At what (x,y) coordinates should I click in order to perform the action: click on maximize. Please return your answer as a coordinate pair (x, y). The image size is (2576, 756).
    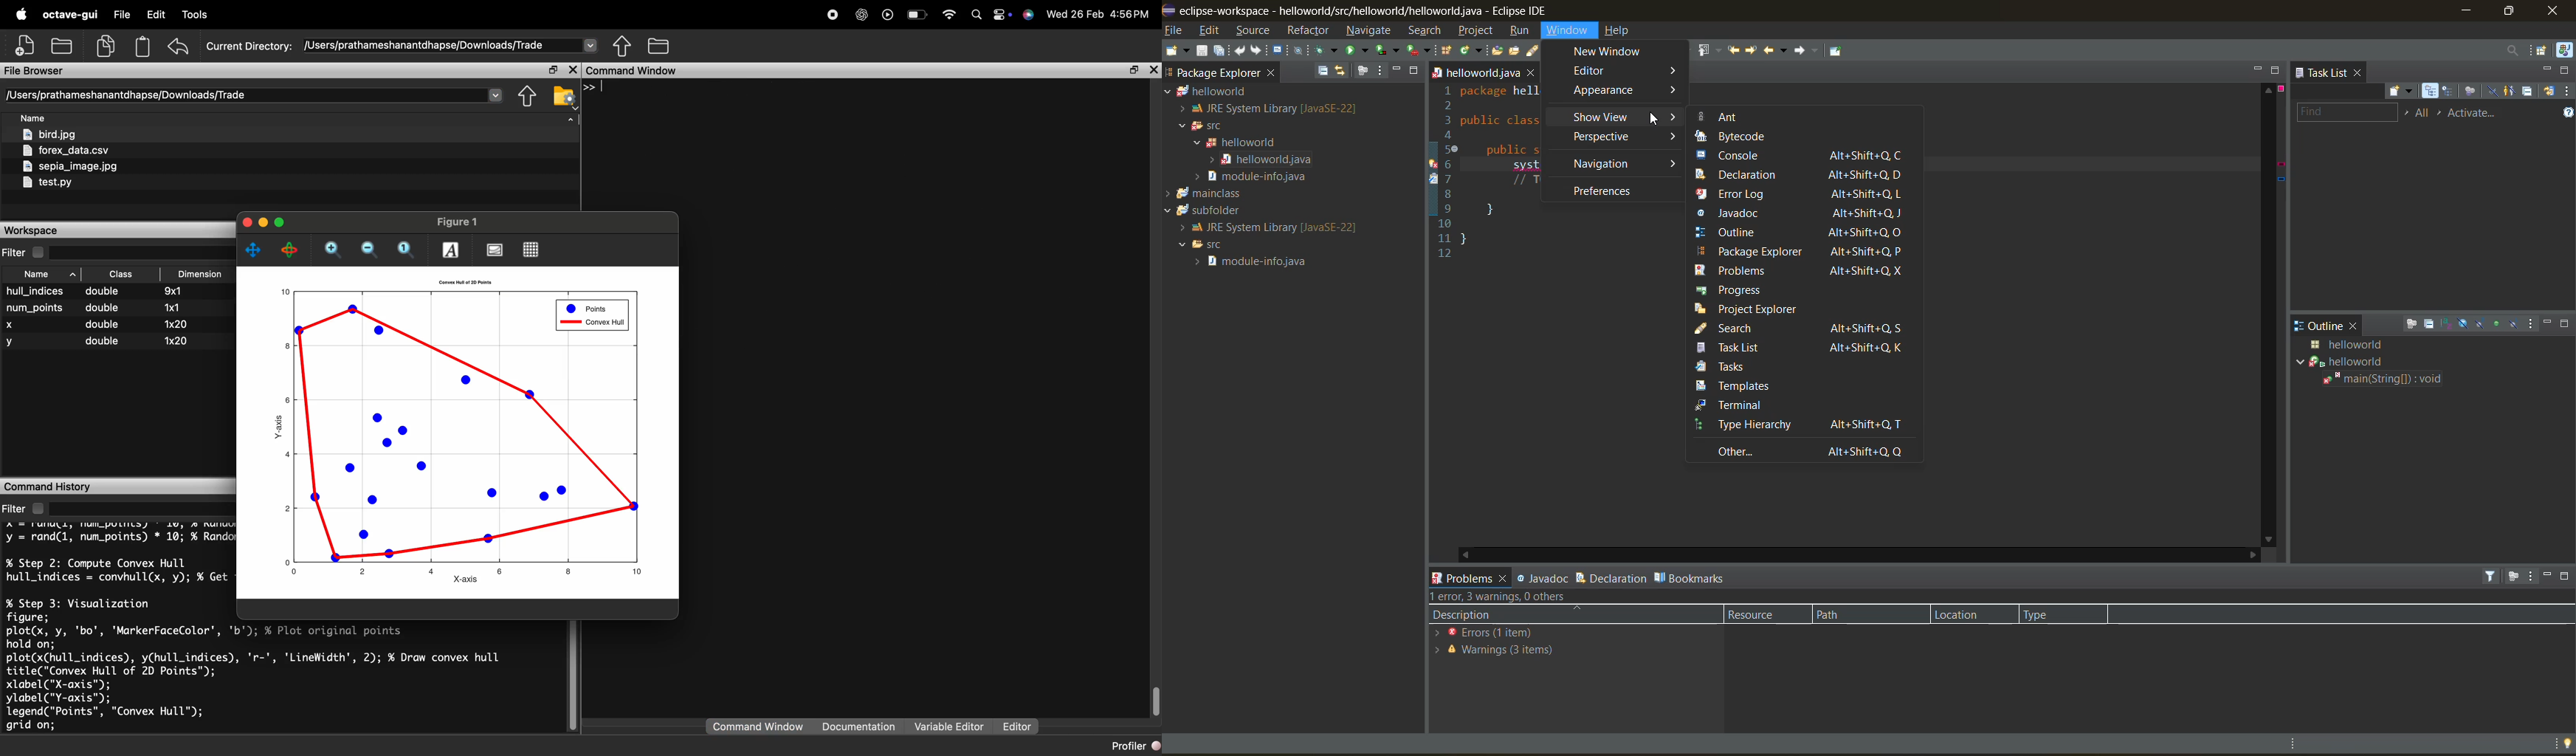
    Looking at the image, I should click on (2277, 70).